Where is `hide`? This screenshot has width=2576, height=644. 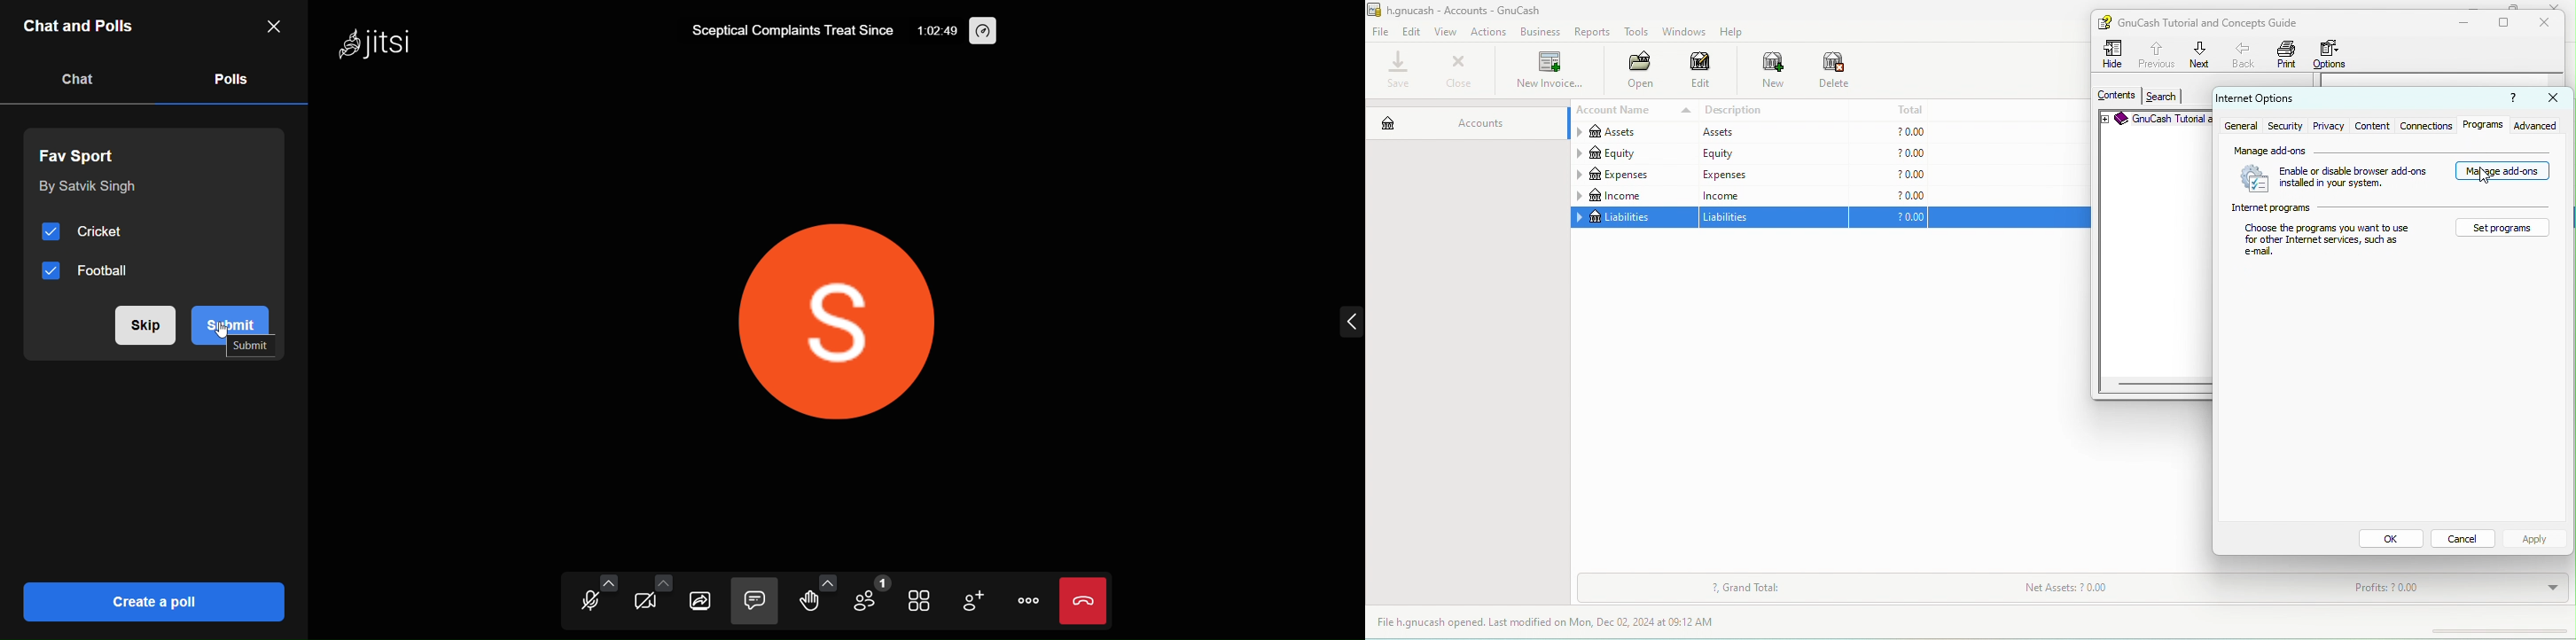
hide is located at coordinates (2115, 54).